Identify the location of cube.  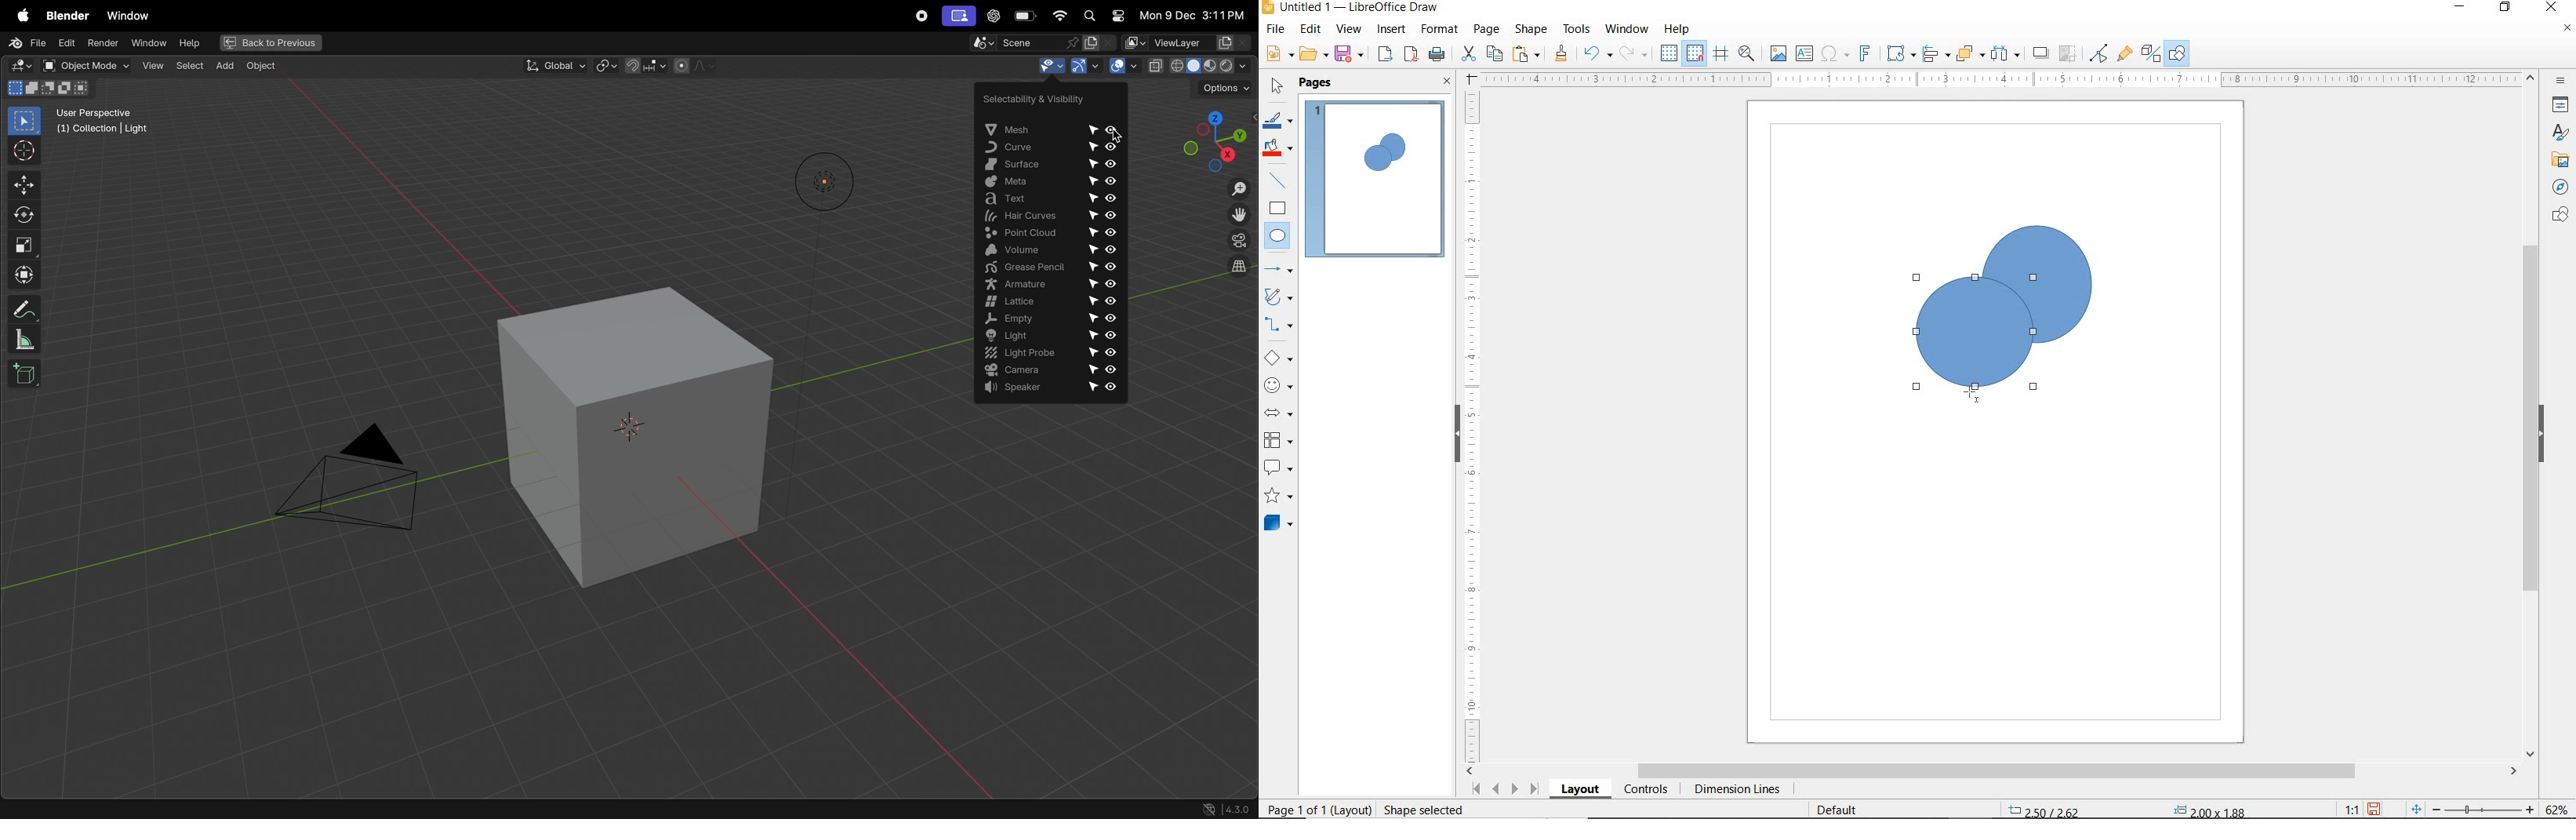
(621, 436).